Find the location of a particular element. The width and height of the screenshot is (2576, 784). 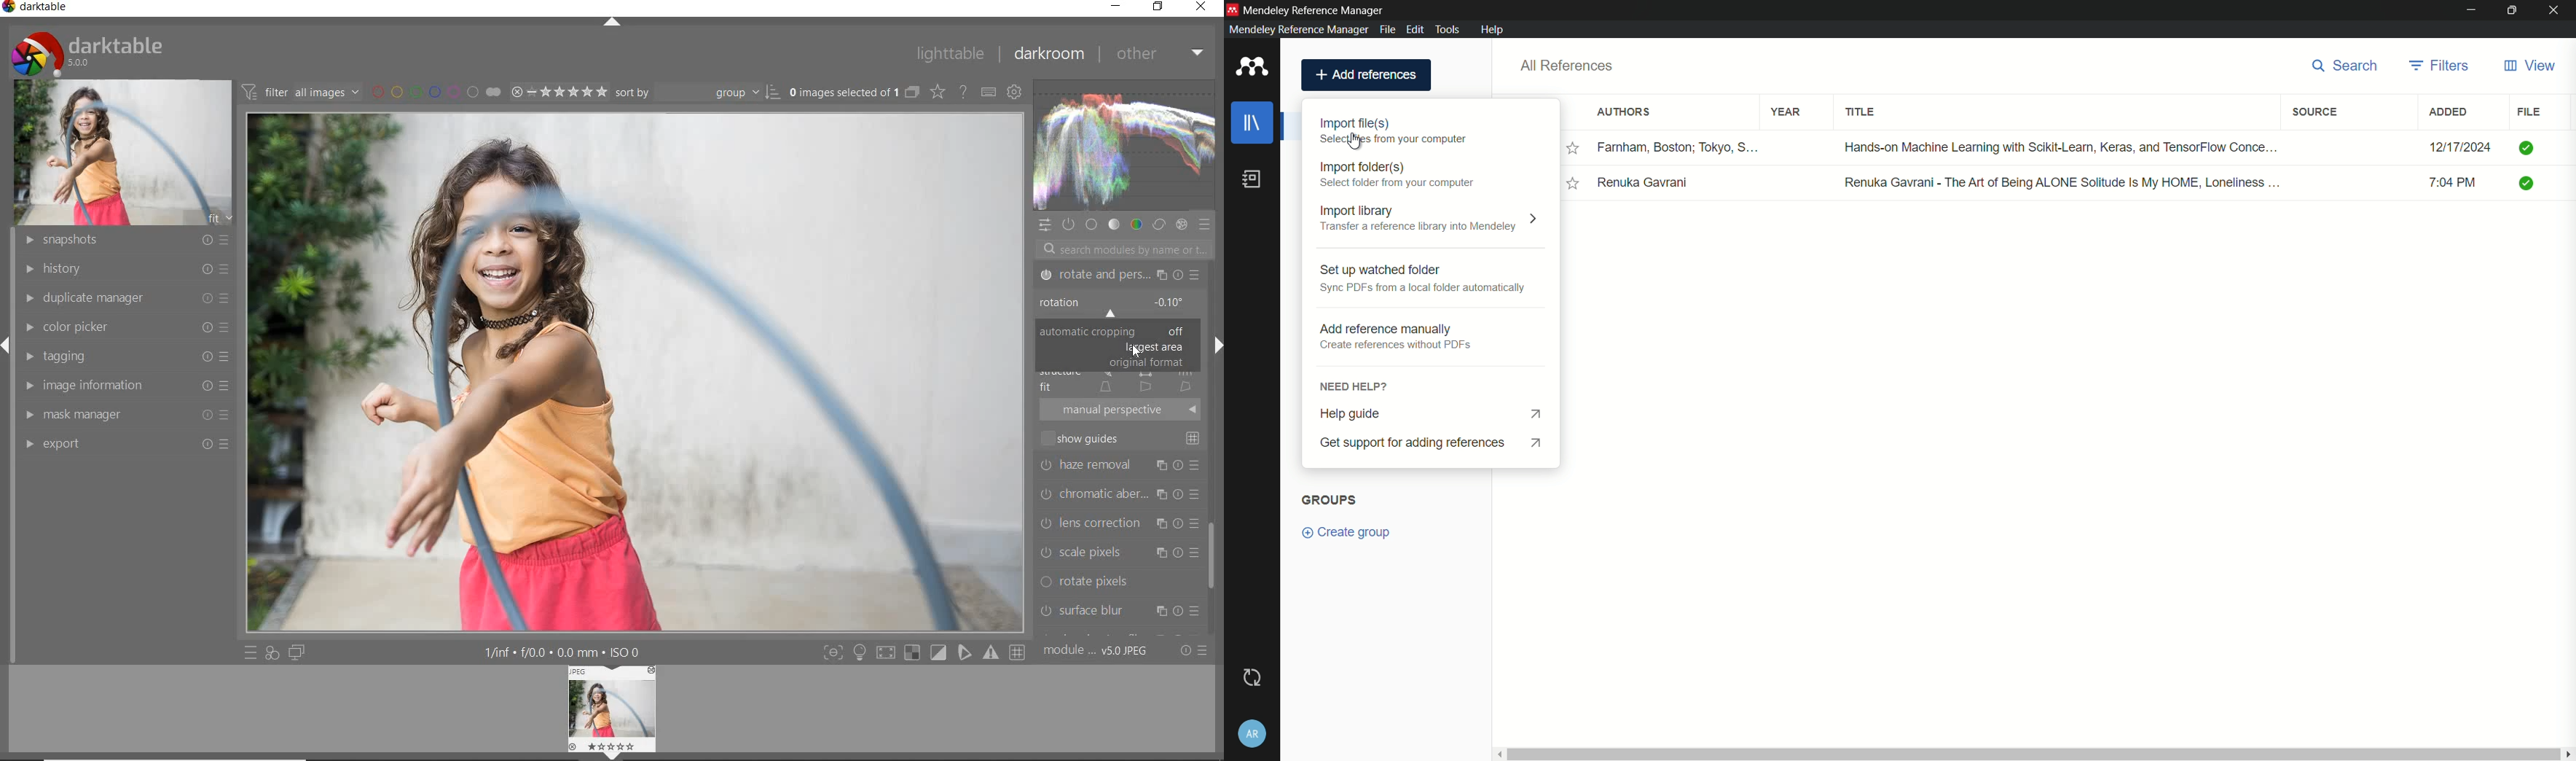

preset  is located at coordinates (1205, 226).